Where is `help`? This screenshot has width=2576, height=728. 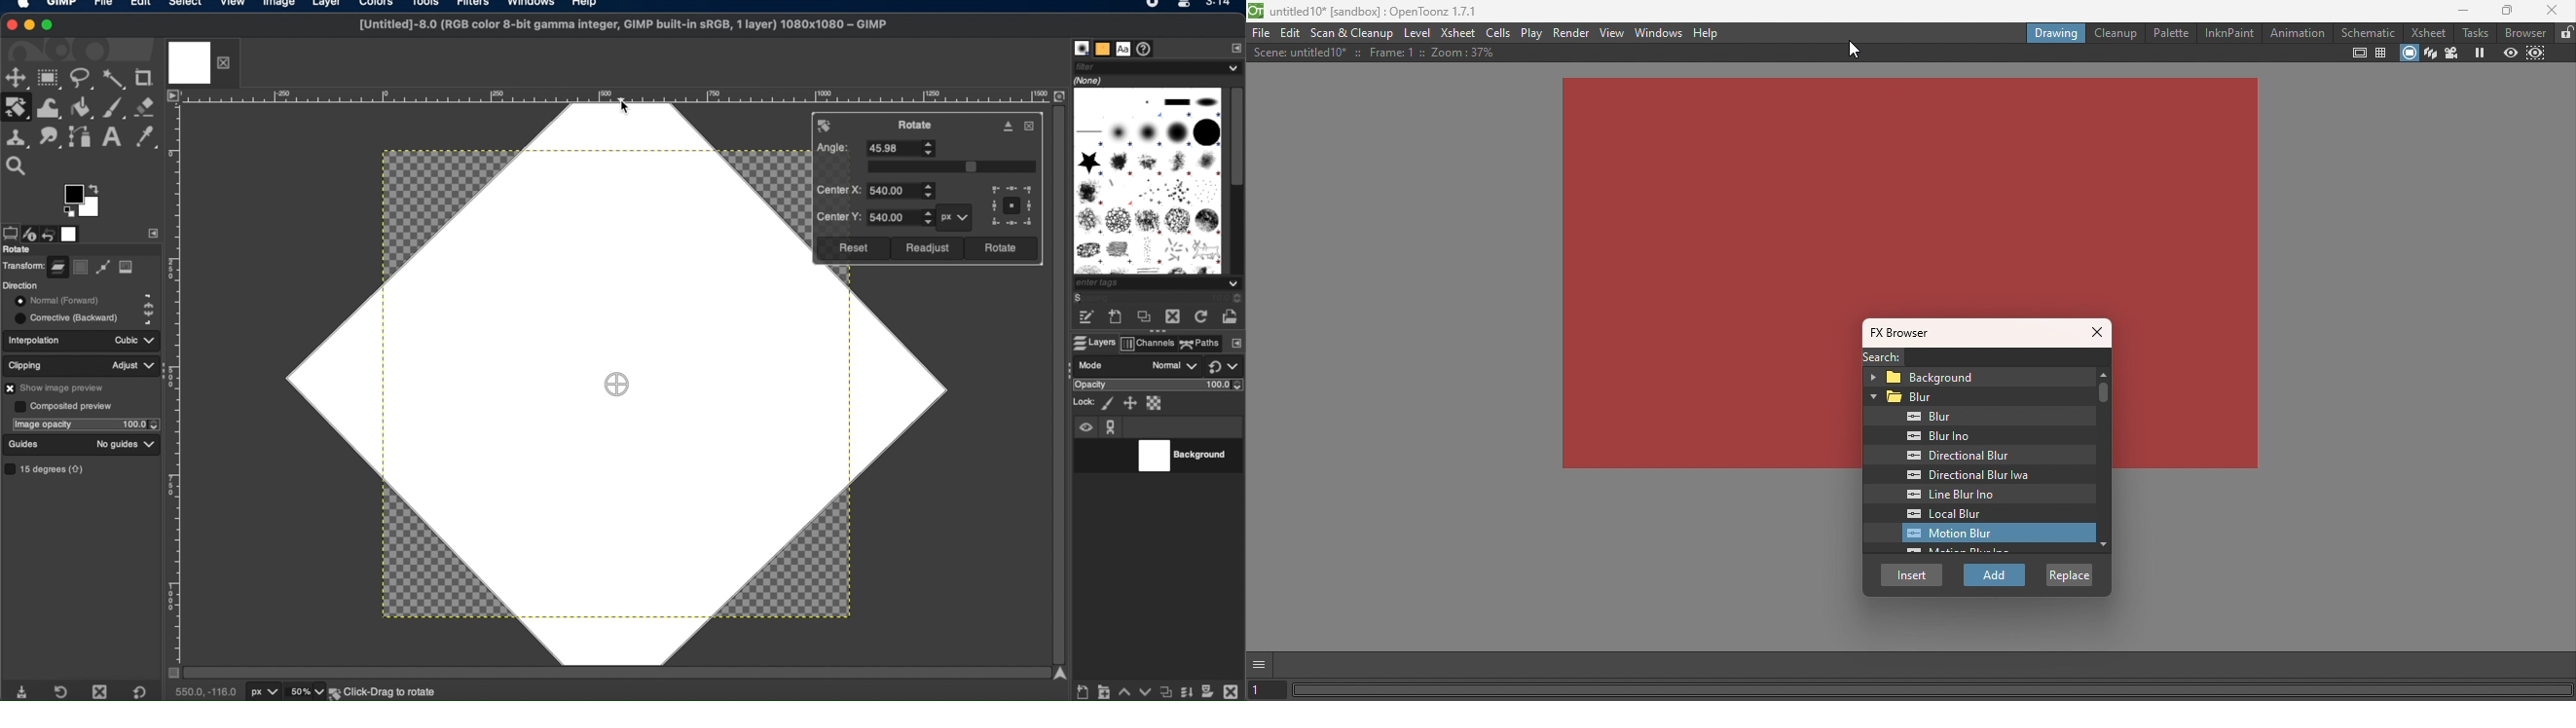 help is located at coordinates (585, 5).